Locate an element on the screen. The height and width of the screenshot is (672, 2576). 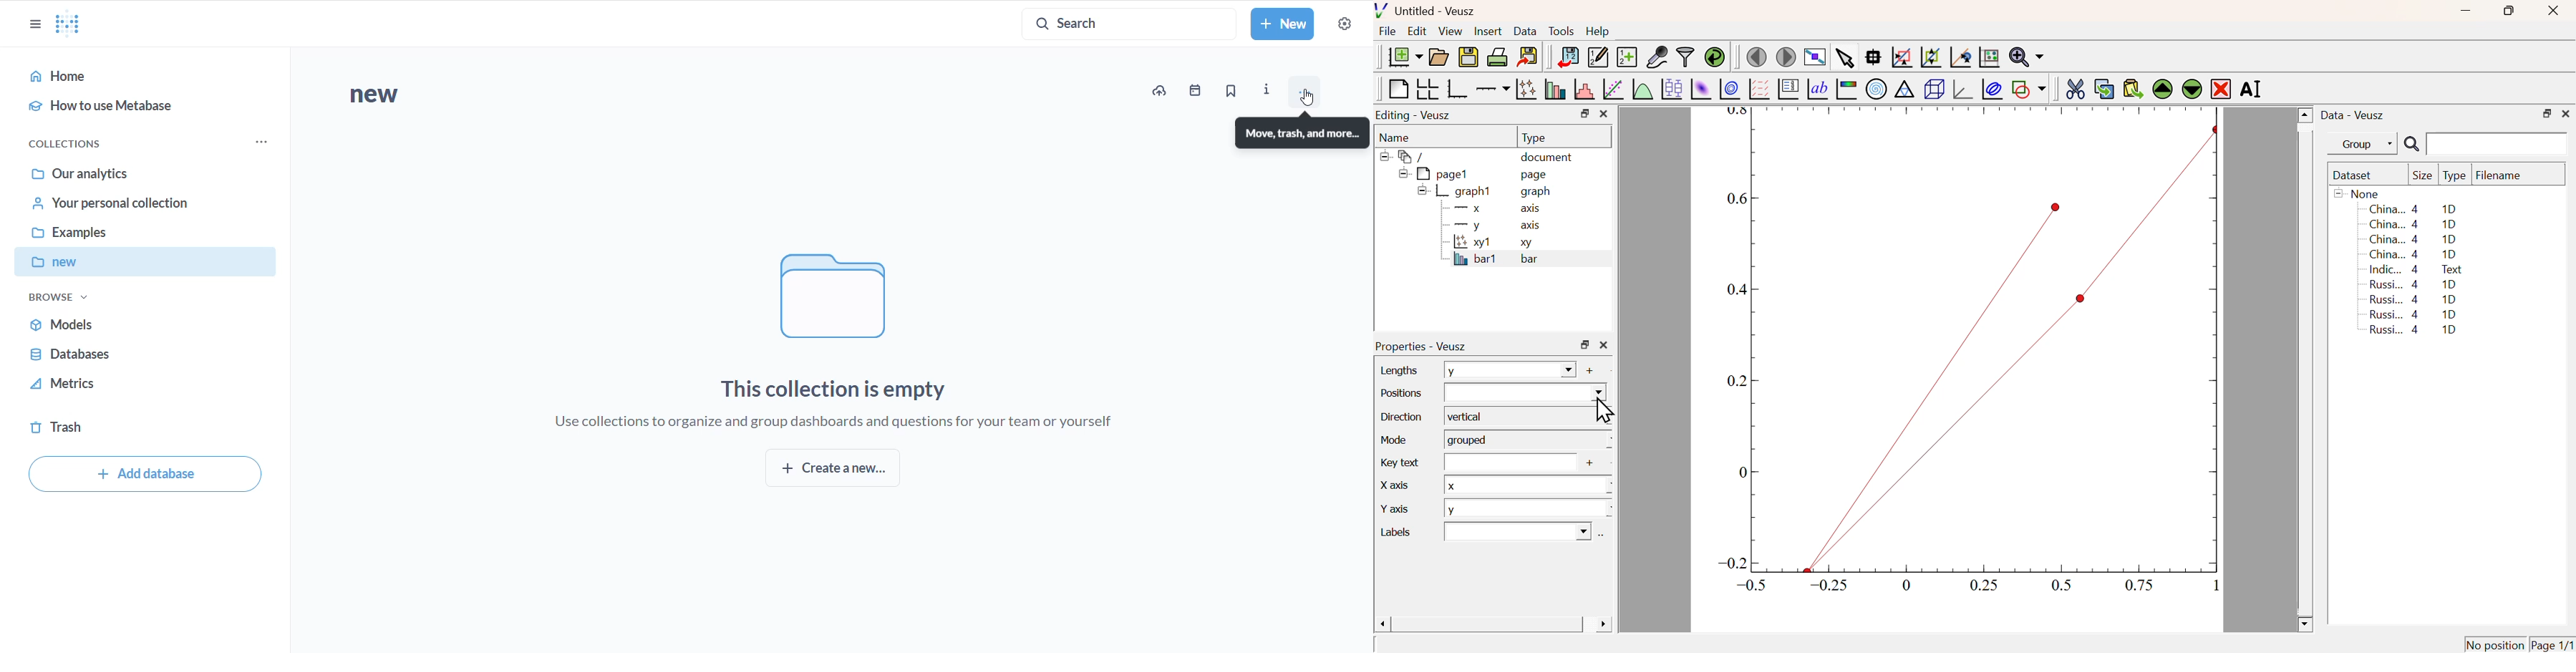
Cursor is located at coordinates (1604, 411).